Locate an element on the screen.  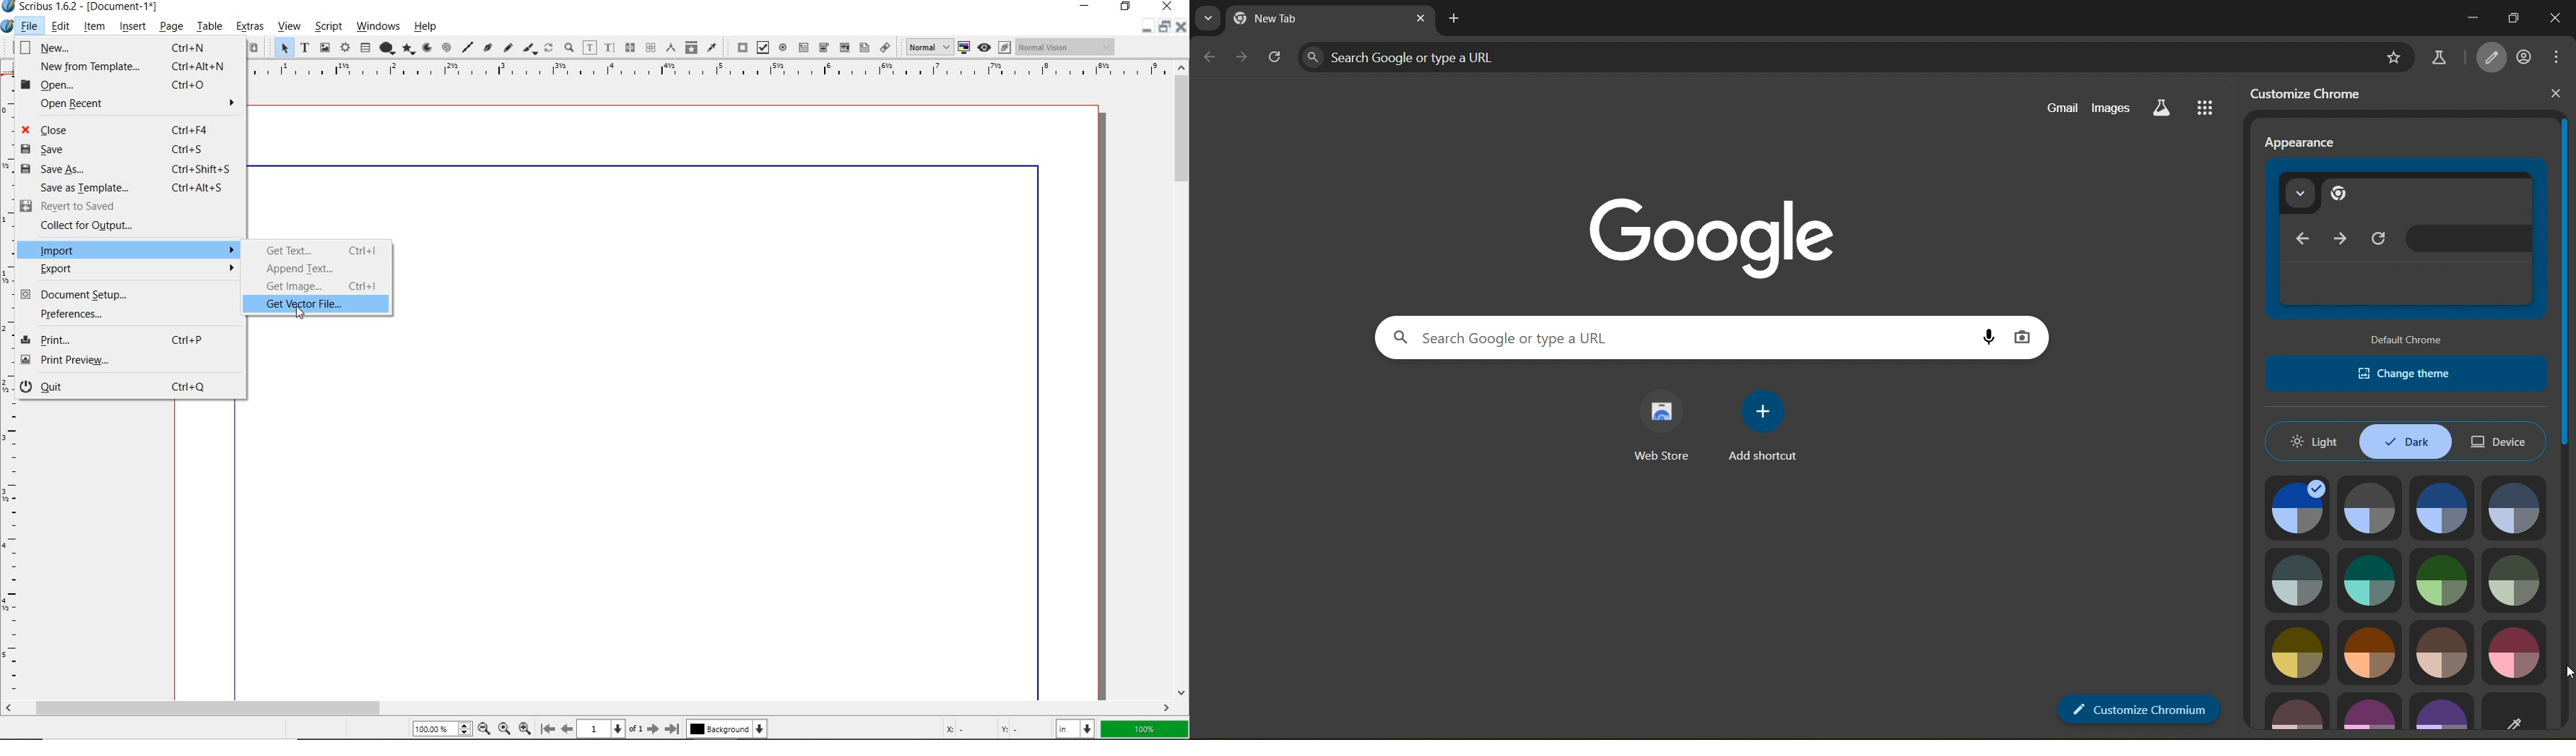
get image... is located at coordinates (319, 287).